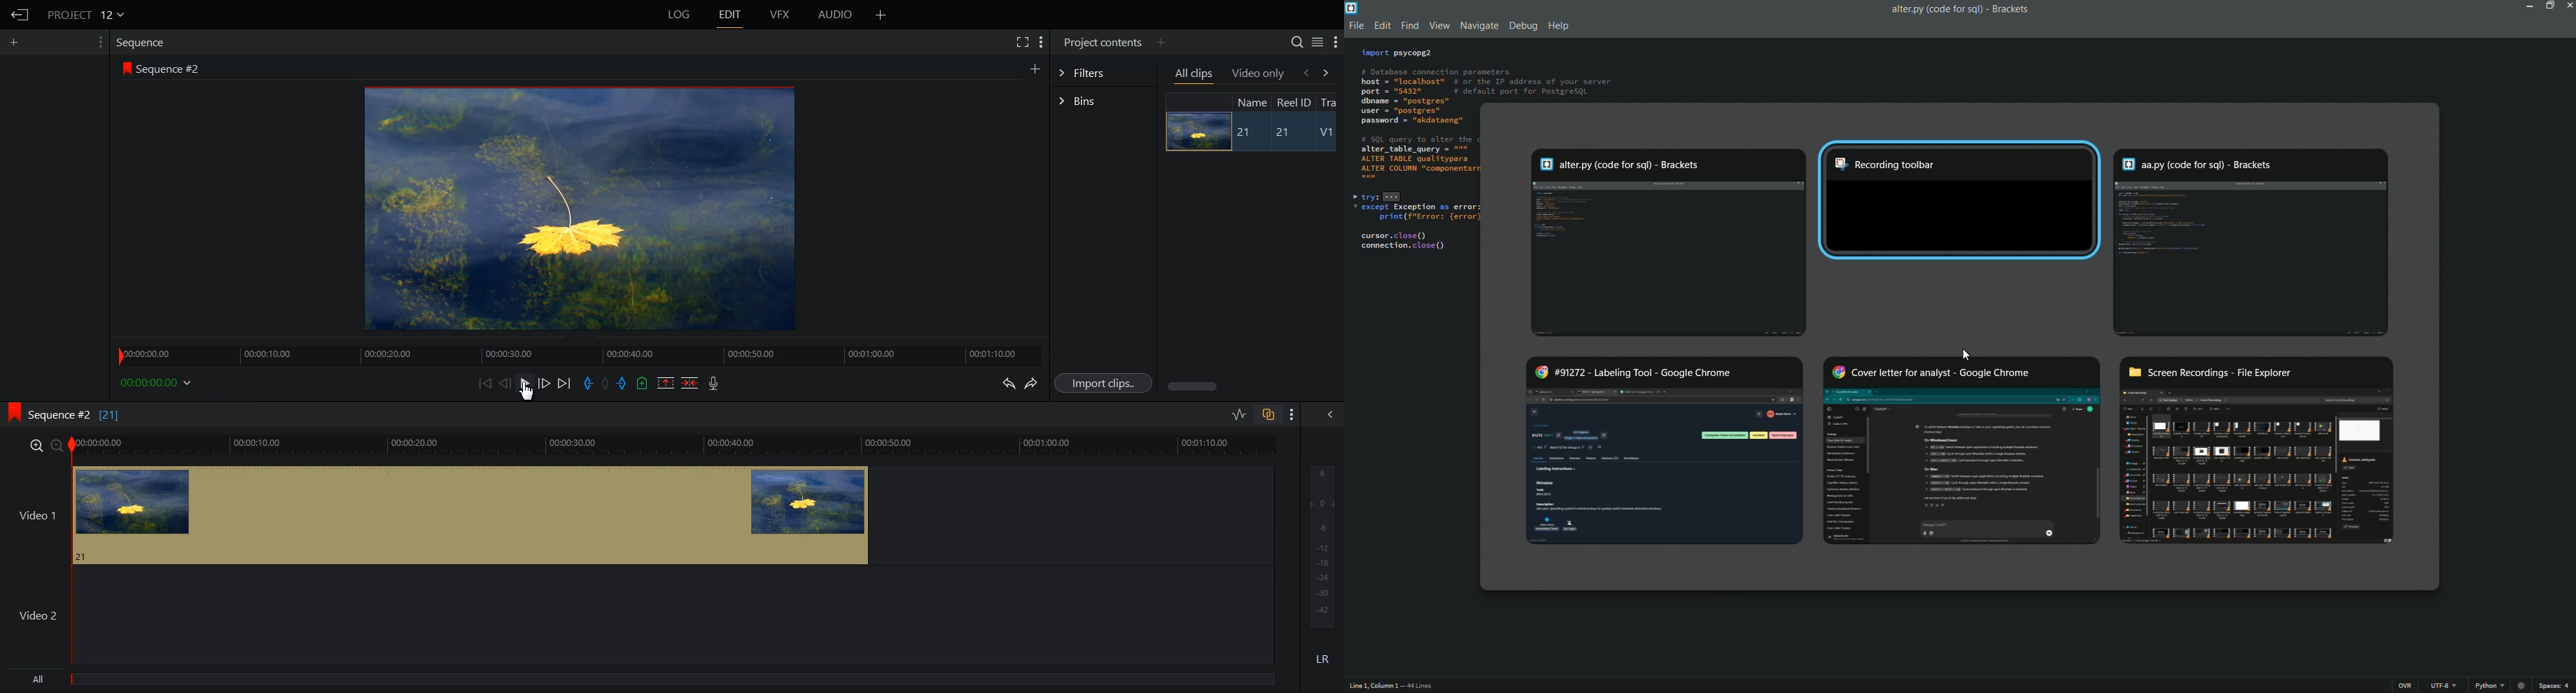 This screenshot has width=2576, height=700. What do you see at coordinates (1289, 133) in the screenshot?
I see `21` at bounding box center [1289, 133].